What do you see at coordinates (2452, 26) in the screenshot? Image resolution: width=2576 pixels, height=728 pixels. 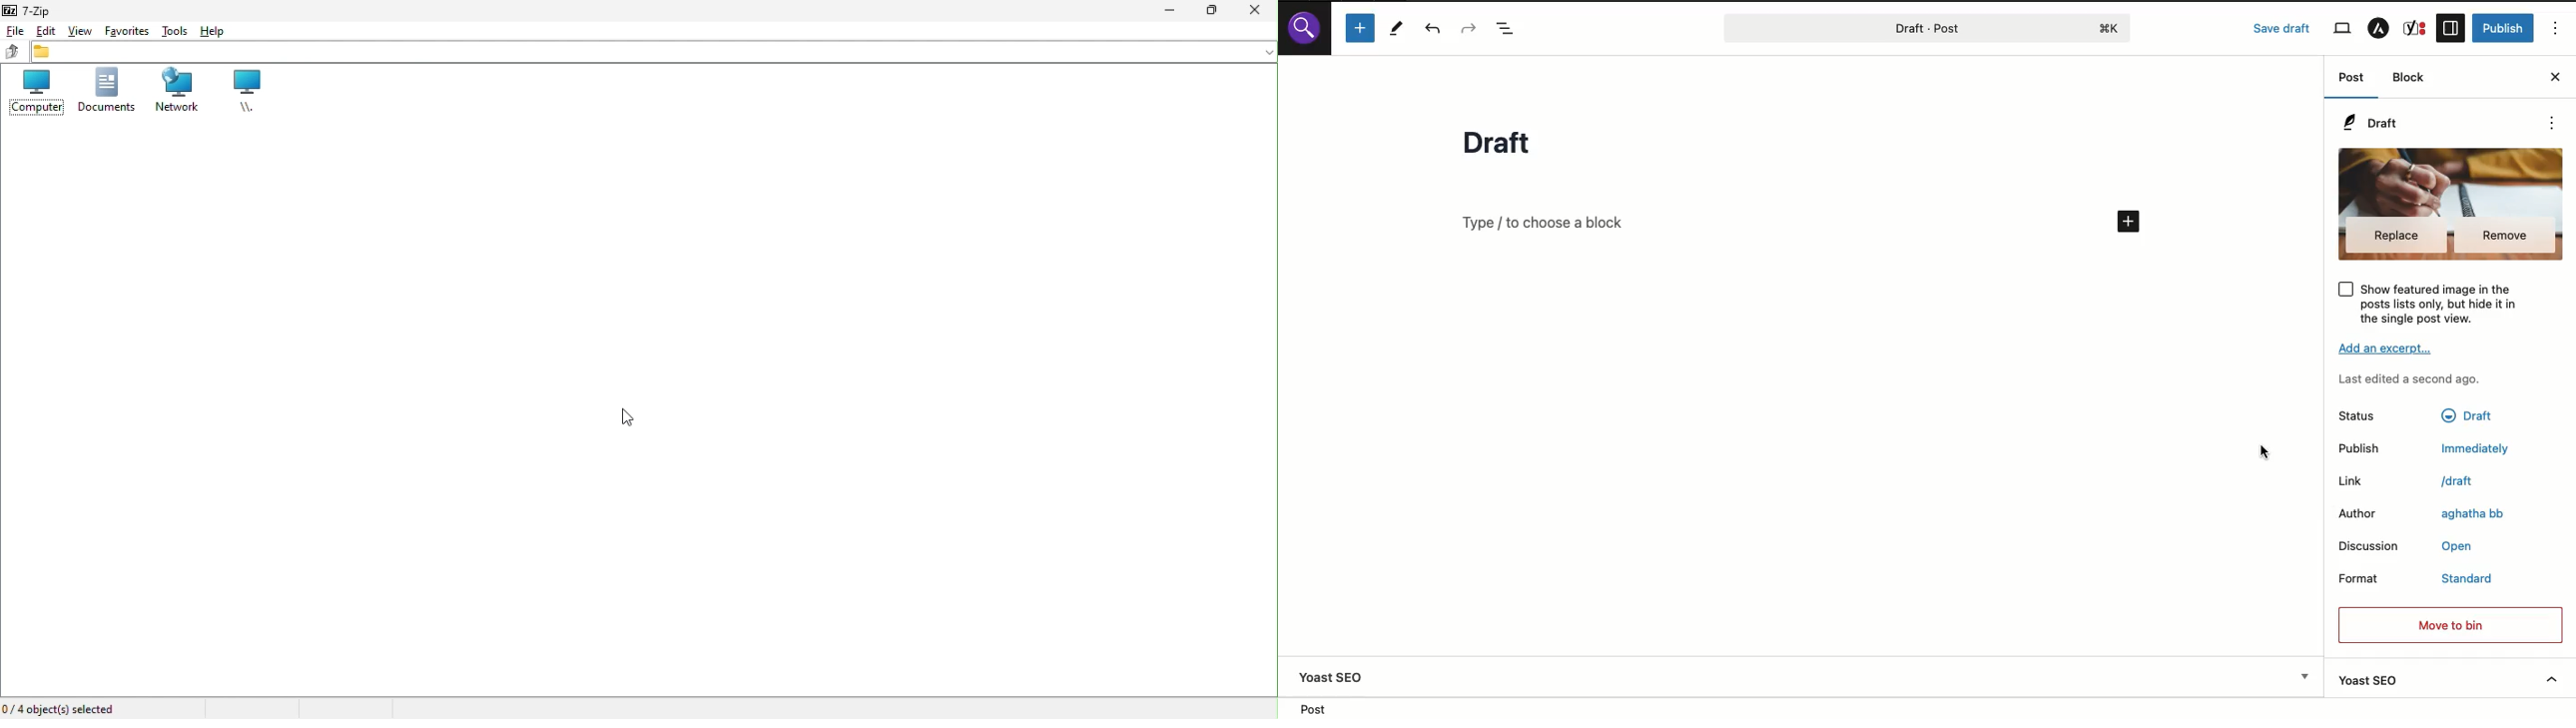 I see `Sidebar` at bounding box center [2452, 26].